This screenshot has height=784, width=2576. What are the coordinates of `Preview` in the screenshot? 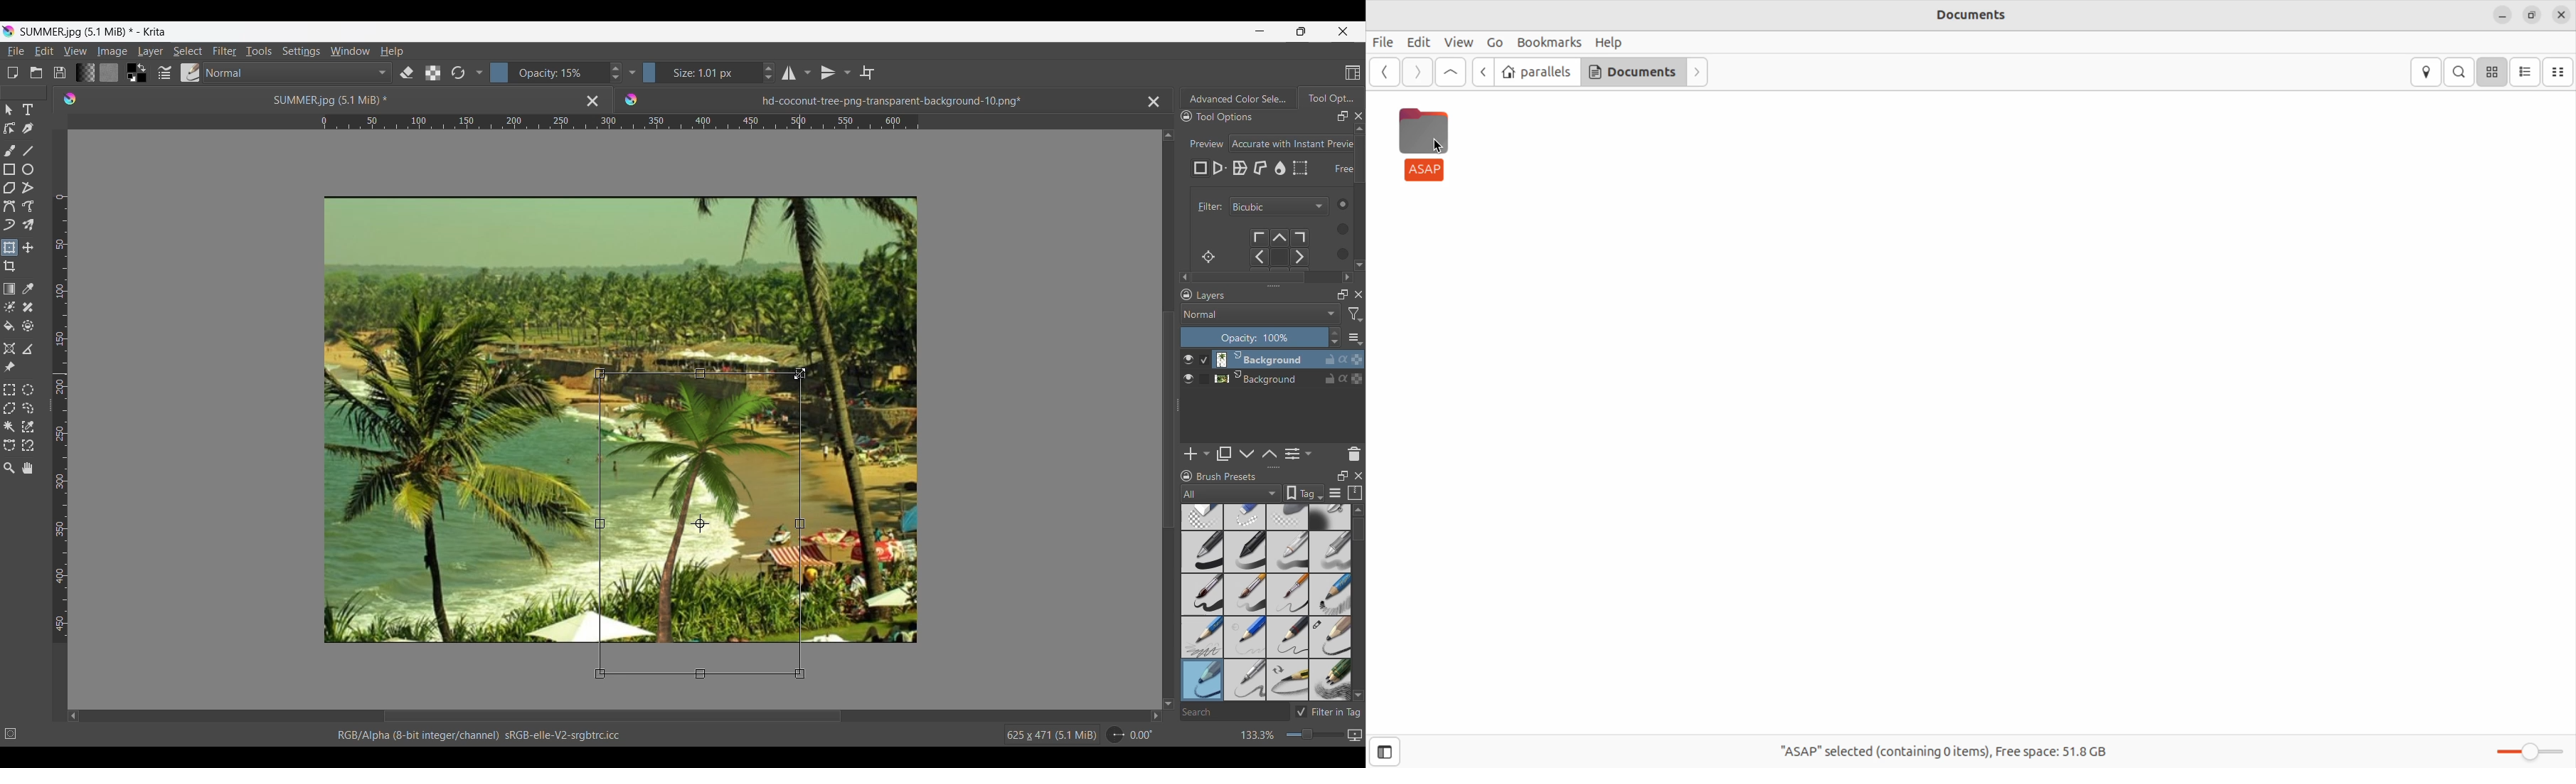 It's located at (1204, 139).